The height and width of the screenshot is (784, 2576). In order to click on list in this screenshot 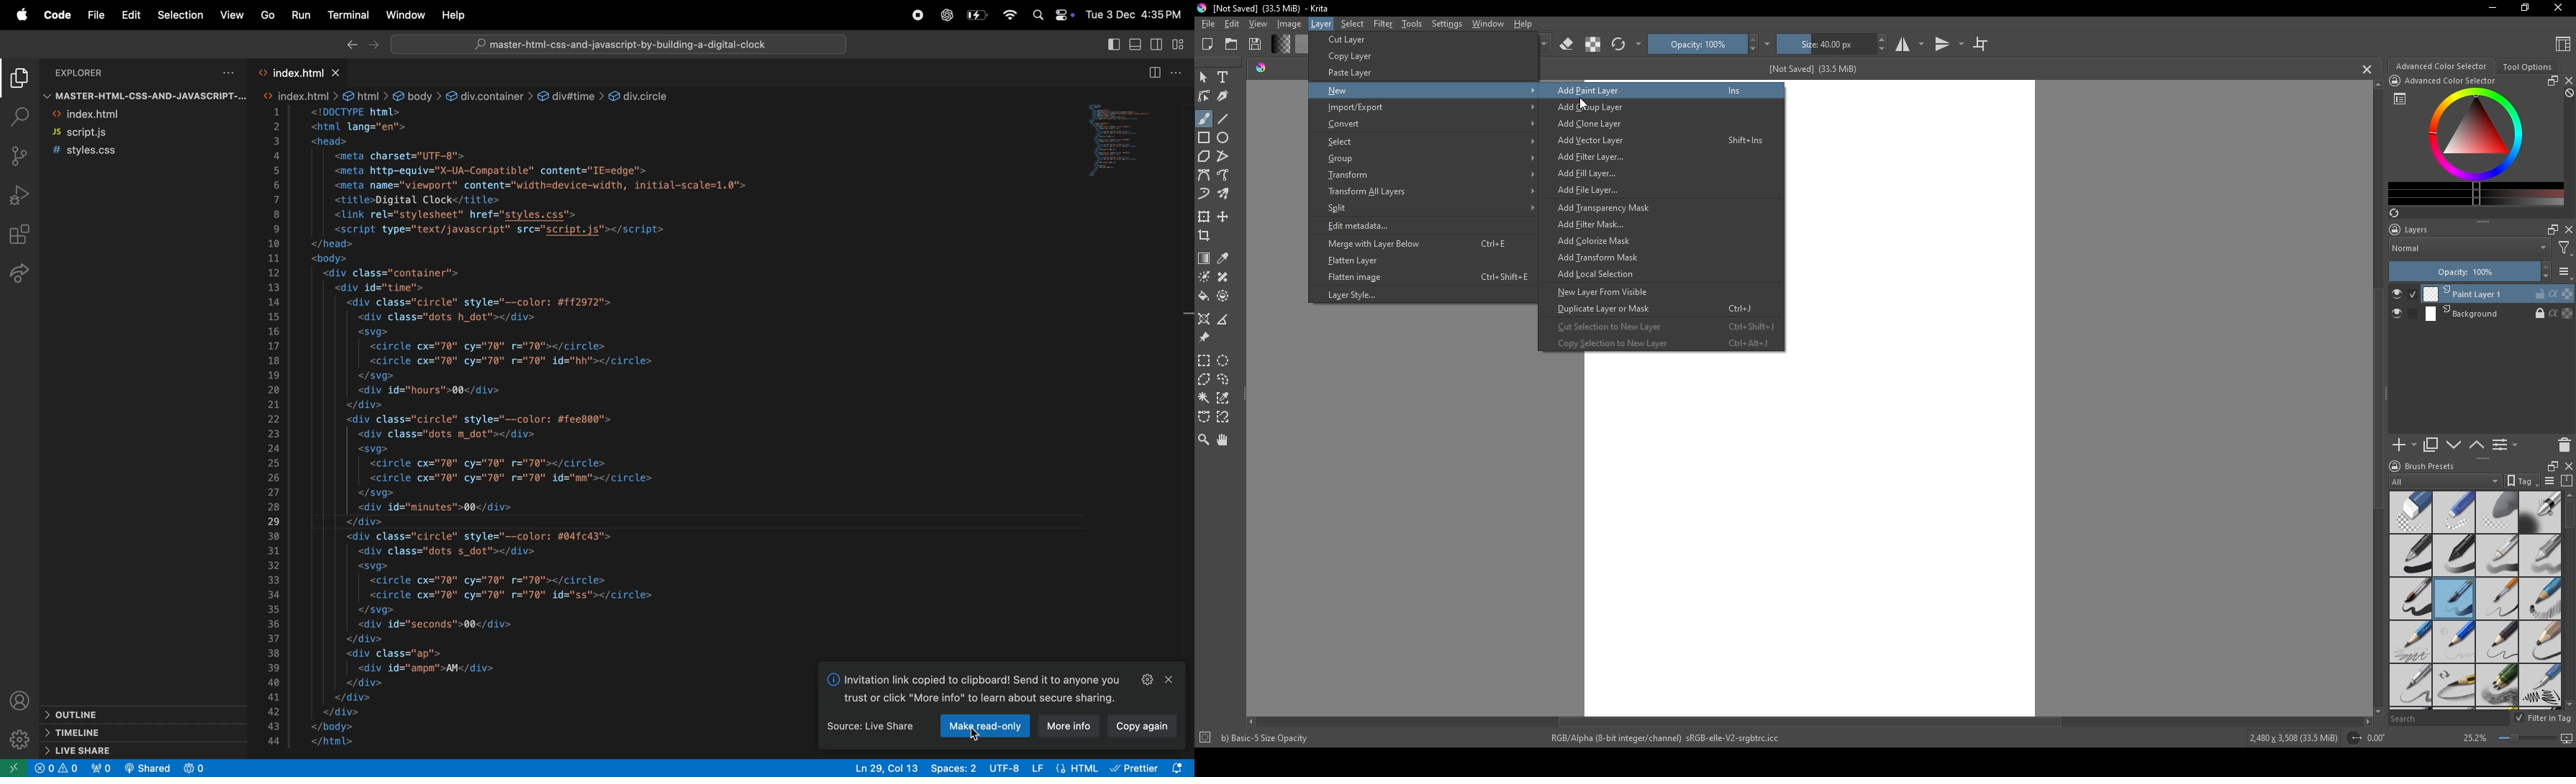, I will do `click(2400, 99)`.